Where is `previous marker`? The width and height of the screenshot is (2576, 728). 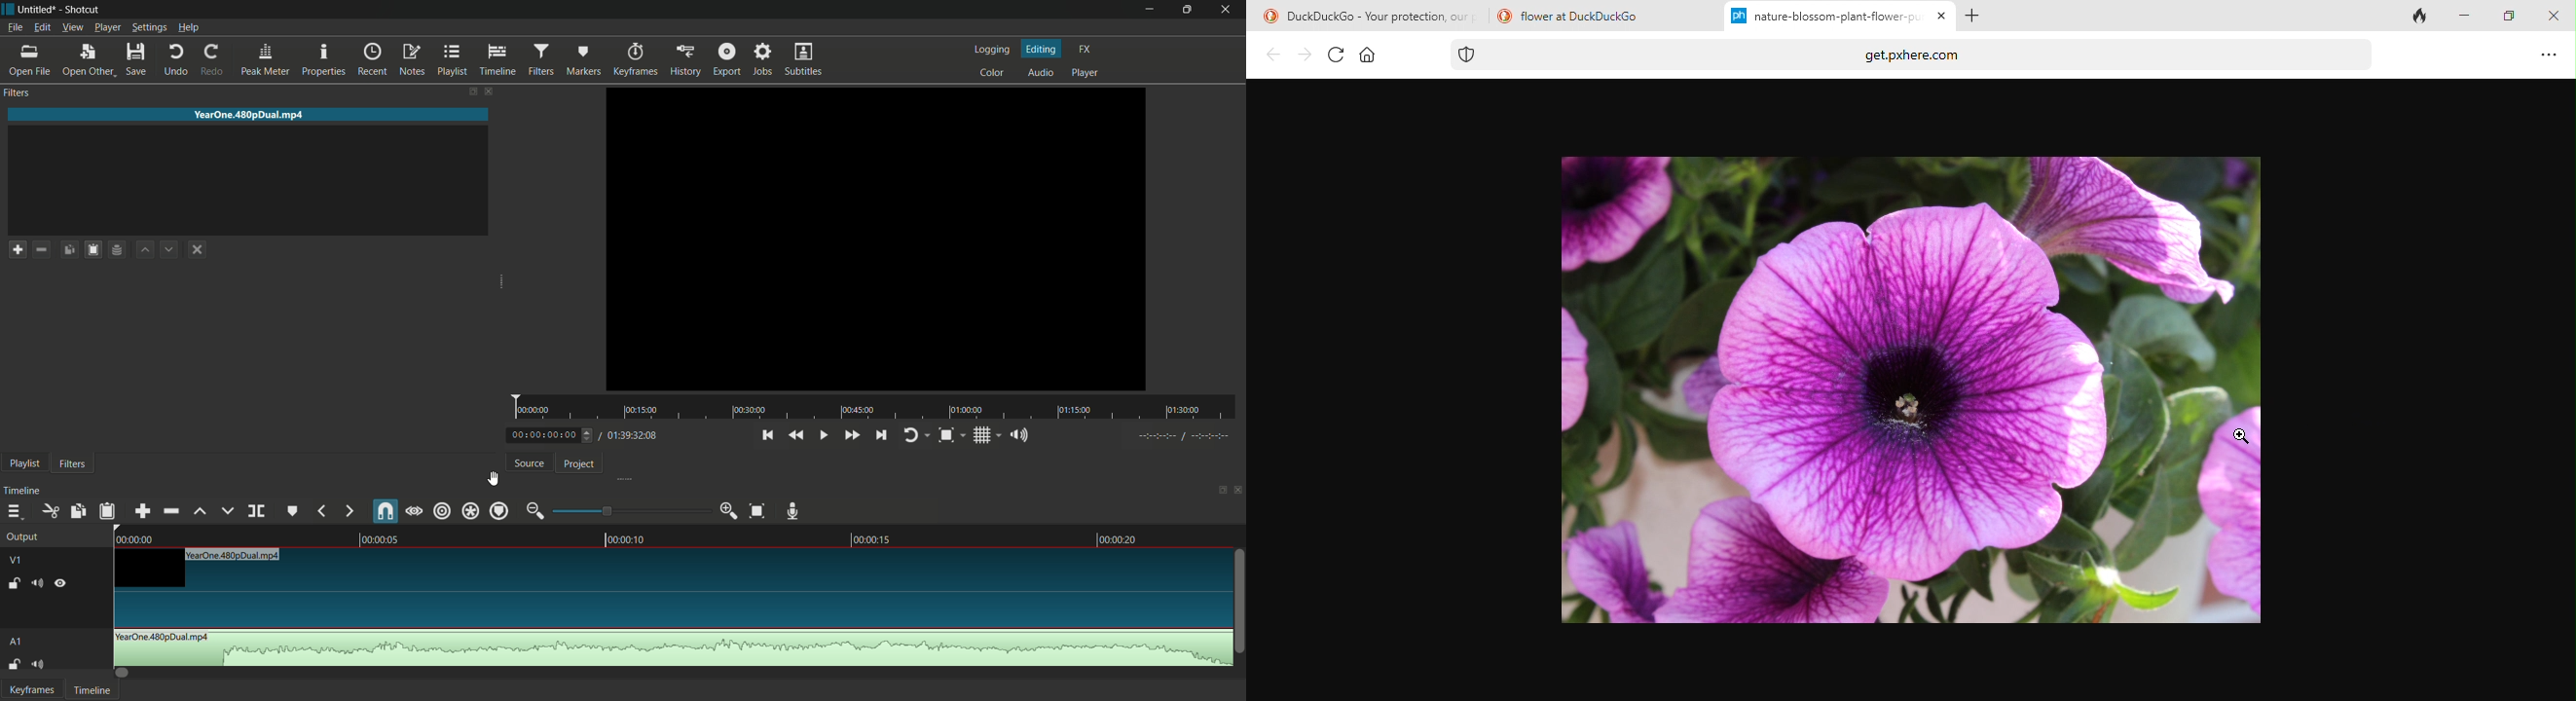
previous marker is located at coordinates (322, 511).